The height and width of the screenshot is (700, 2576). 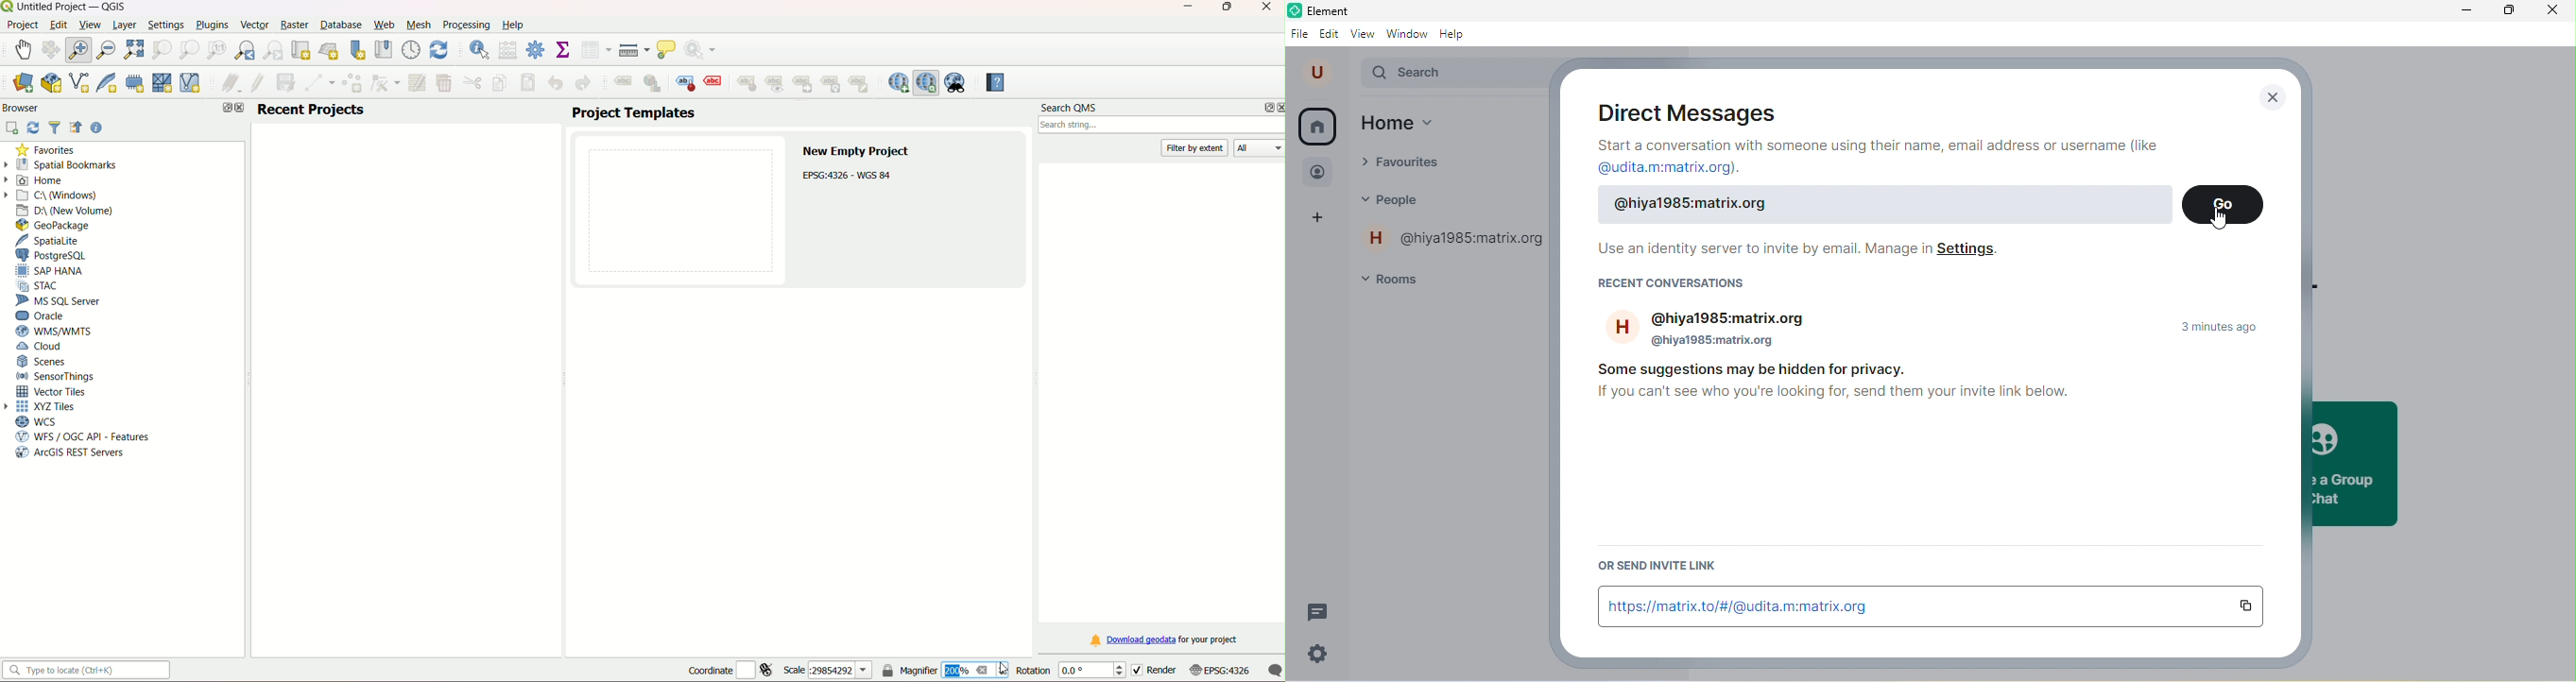 What do you see at coordinates (54, 271) in the screenshot?
I see `SAP HANA` at bounding box center [54, 271].